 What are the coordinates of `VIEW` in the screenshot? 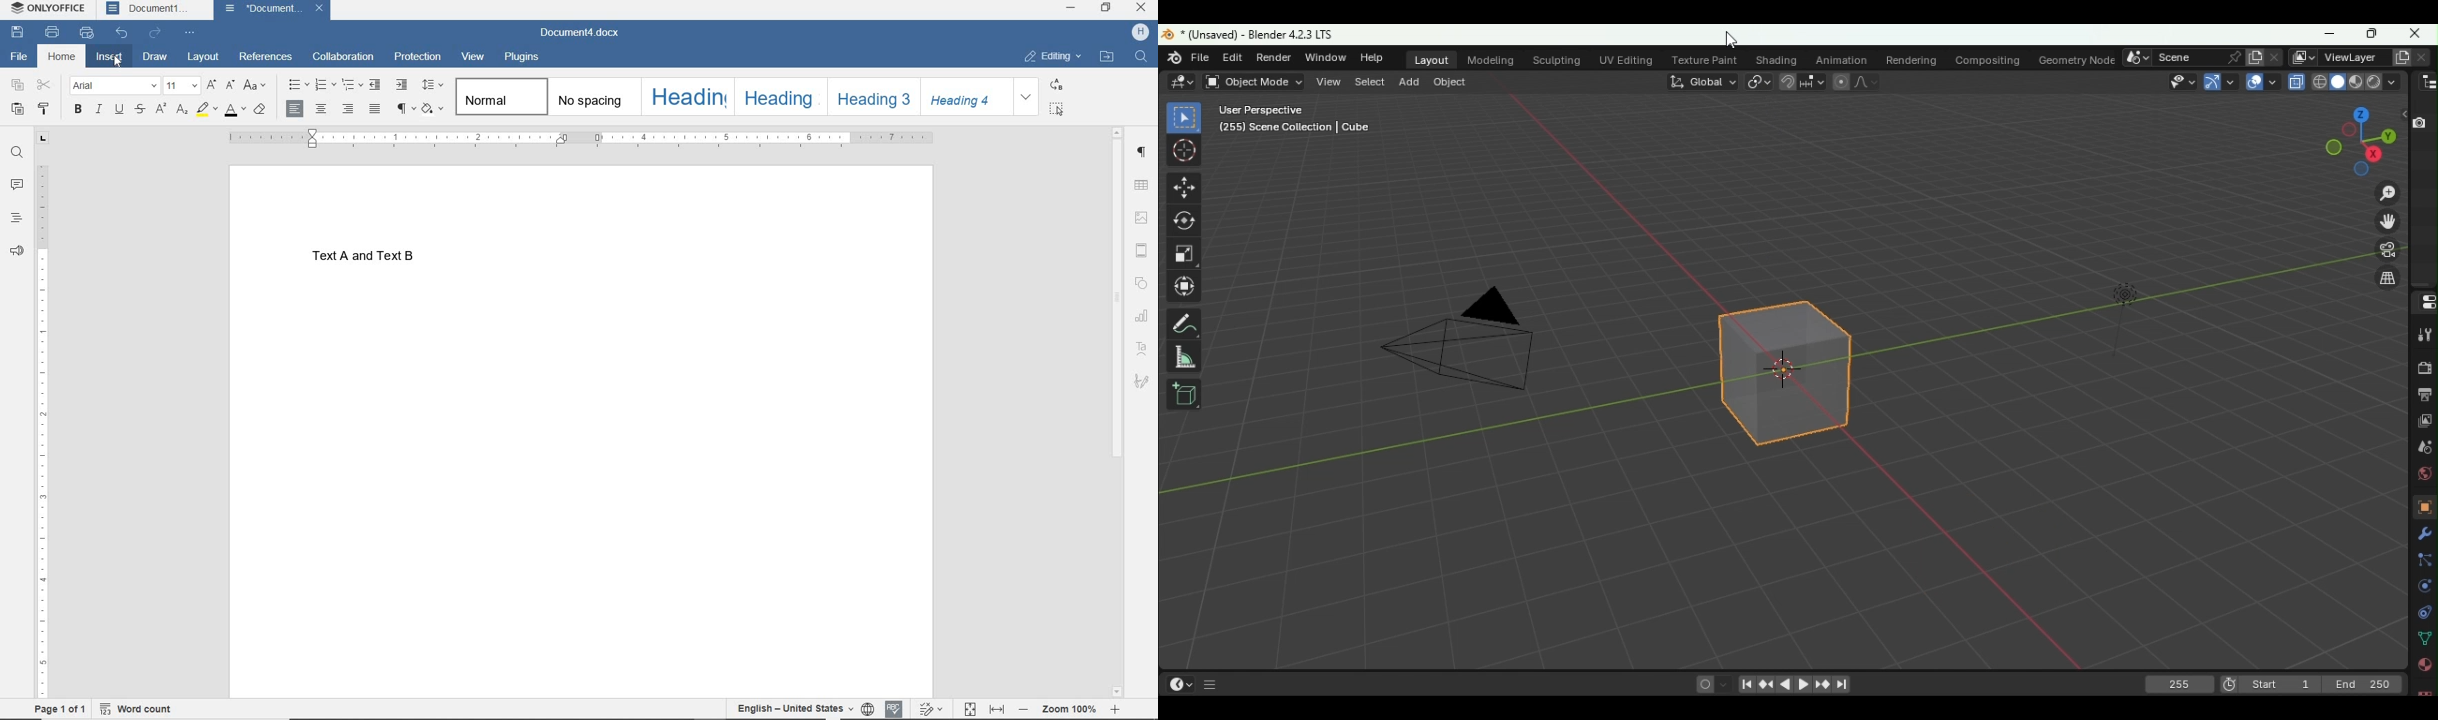 It's located at (474, 57).